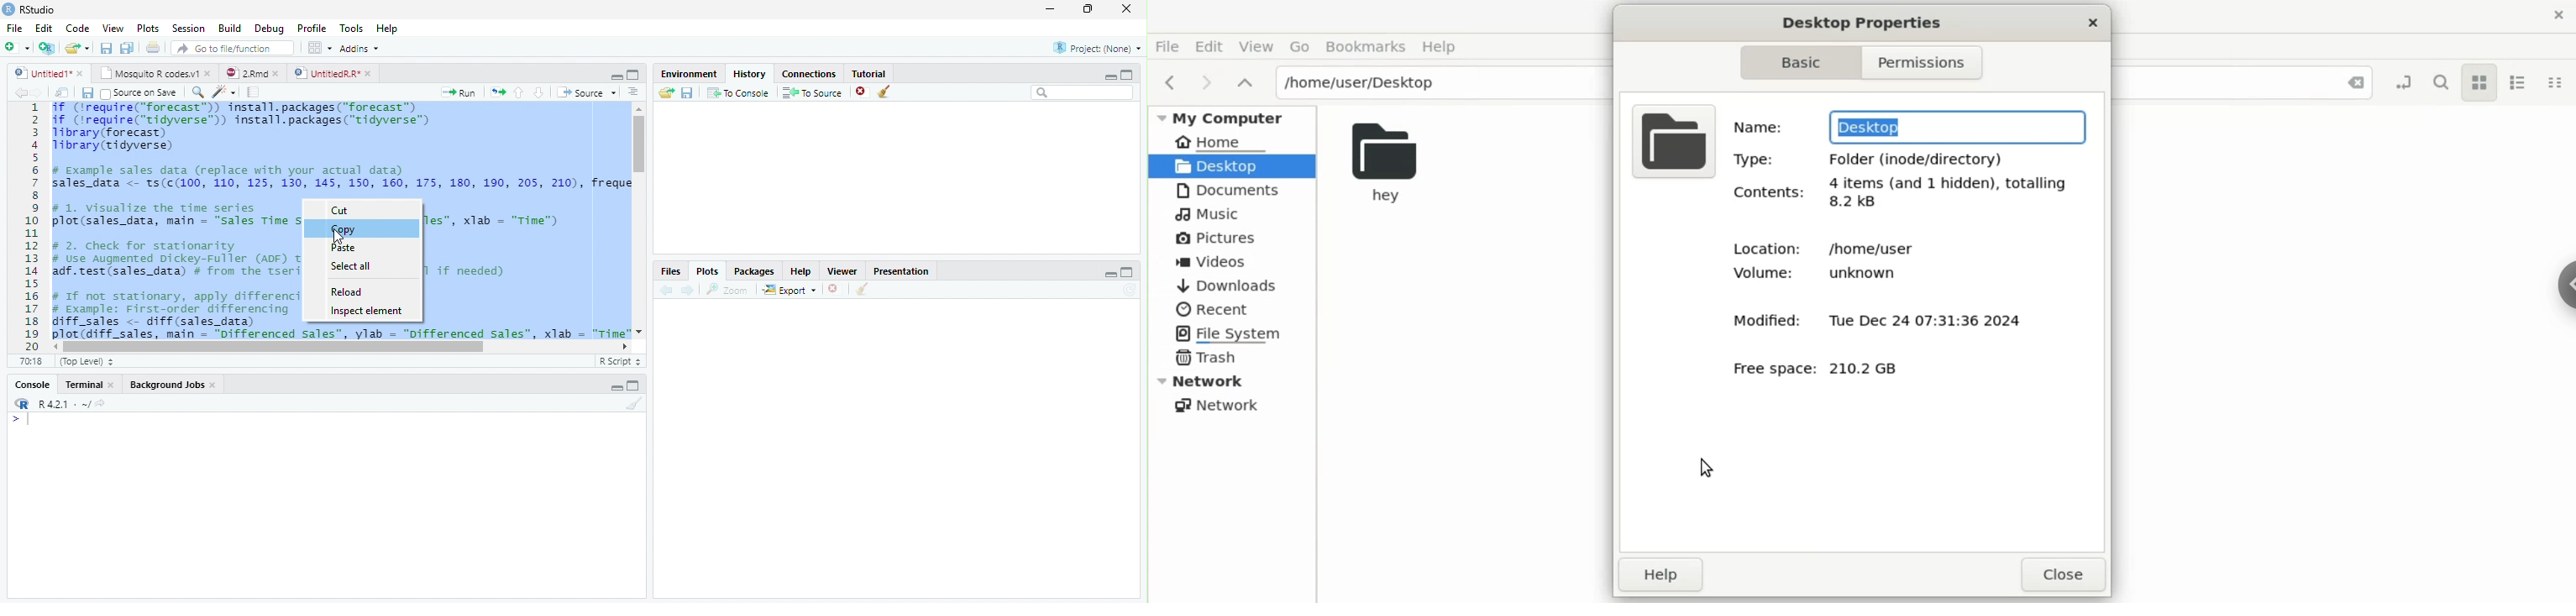  What do you see at coordinates (639, 220) in the screenshot?
I see `Scroll` at bounding box center [639, 220].